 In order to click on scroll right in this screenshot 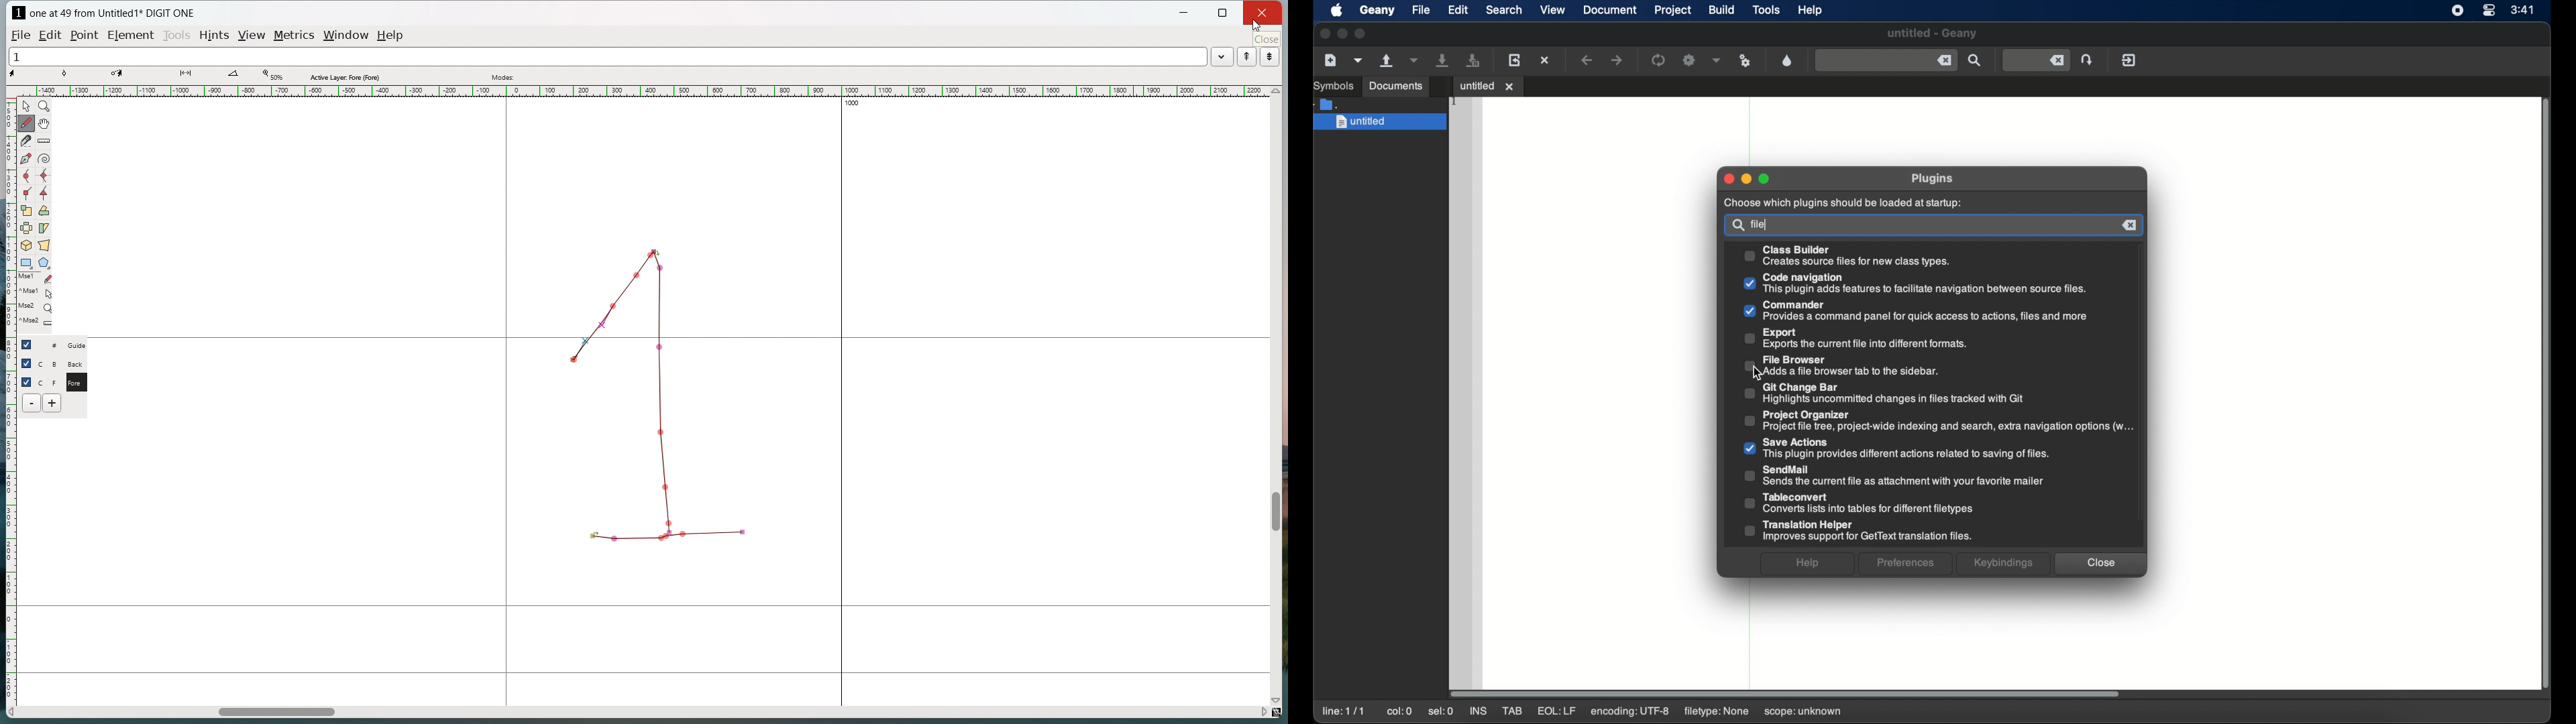, I will do `click(1262, 711)`.